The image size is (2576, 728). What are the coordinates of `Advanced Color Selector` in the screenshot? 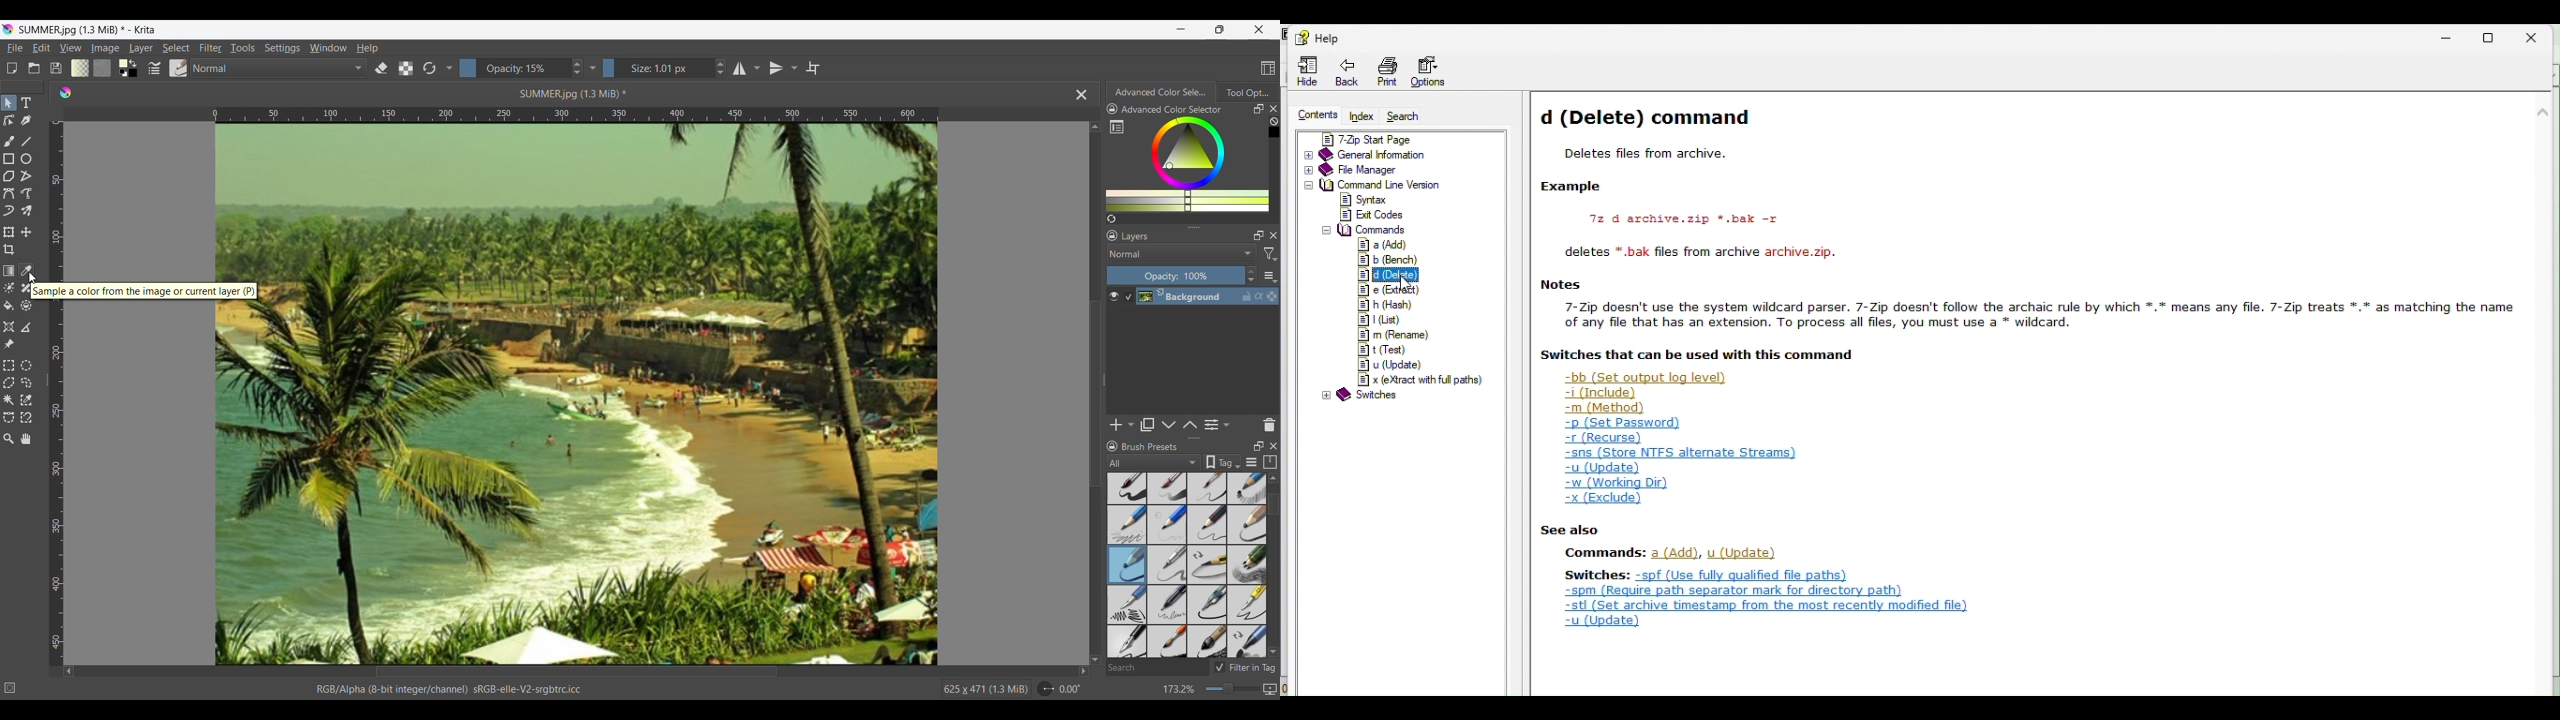 It's located at (1161, 92).